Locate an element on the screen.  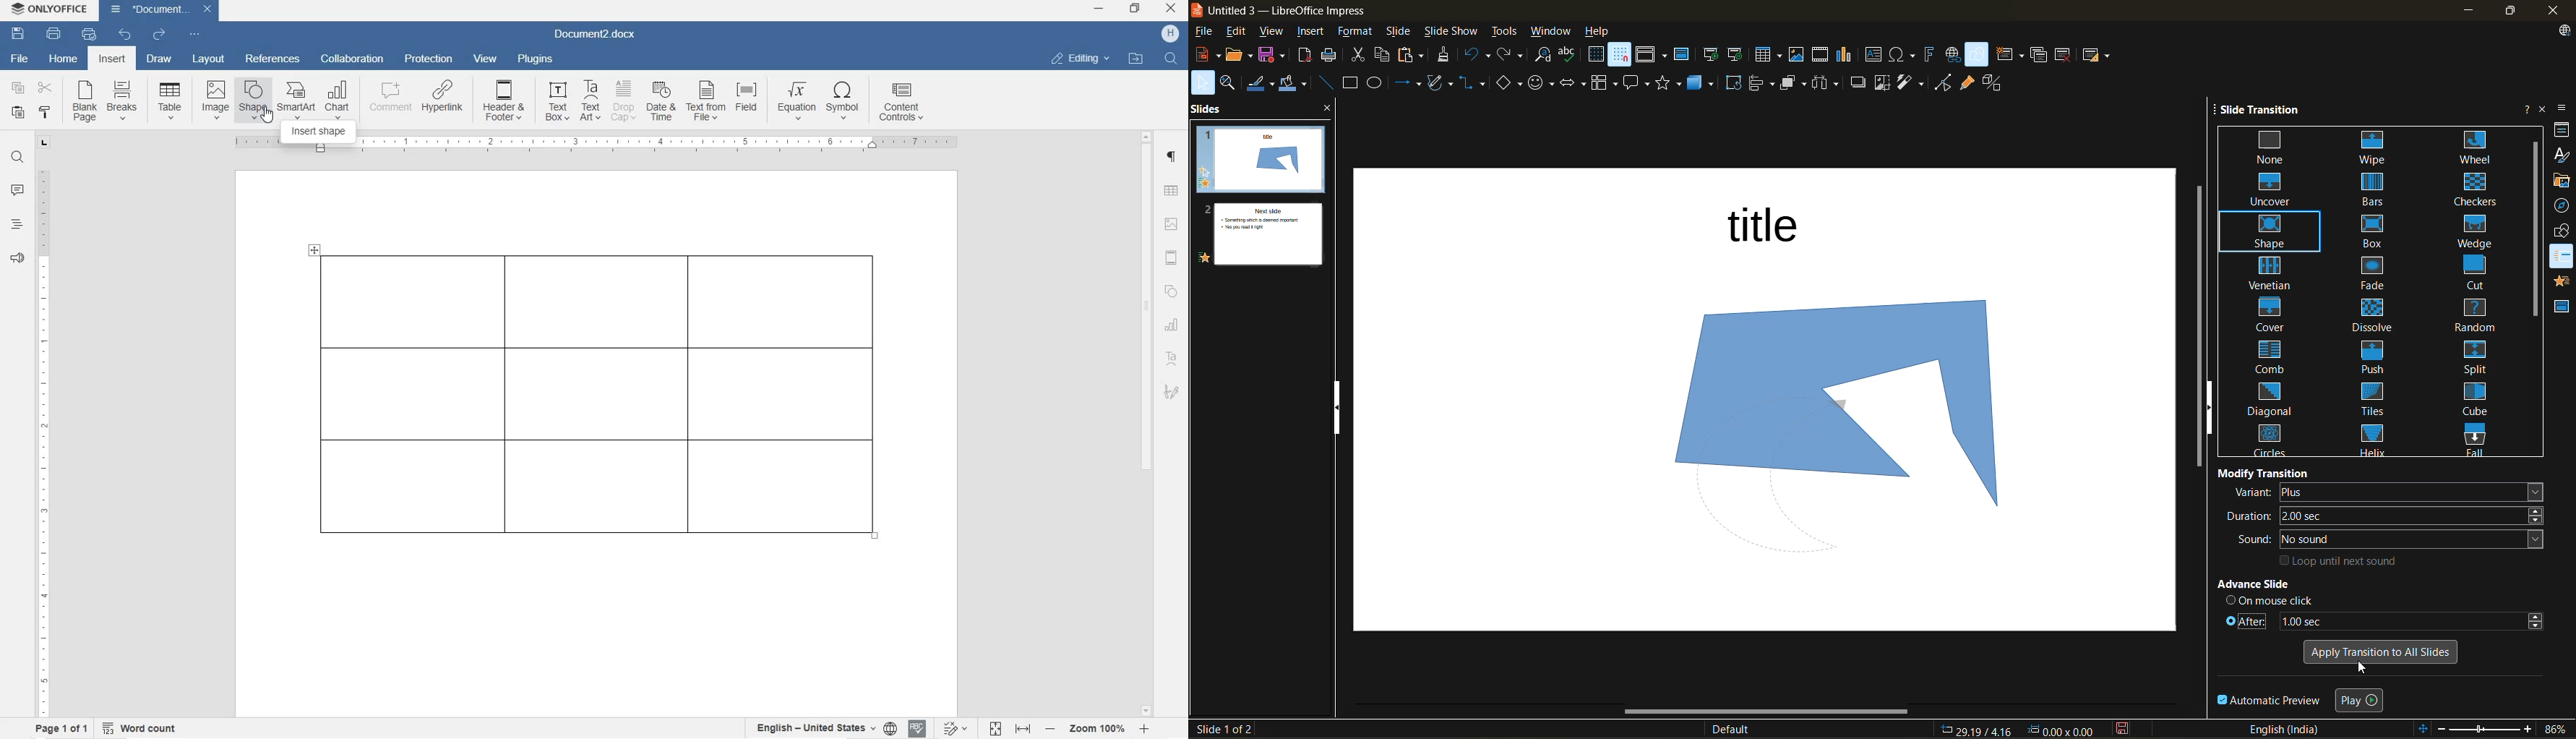
redo is located at coordinates (159, 35).